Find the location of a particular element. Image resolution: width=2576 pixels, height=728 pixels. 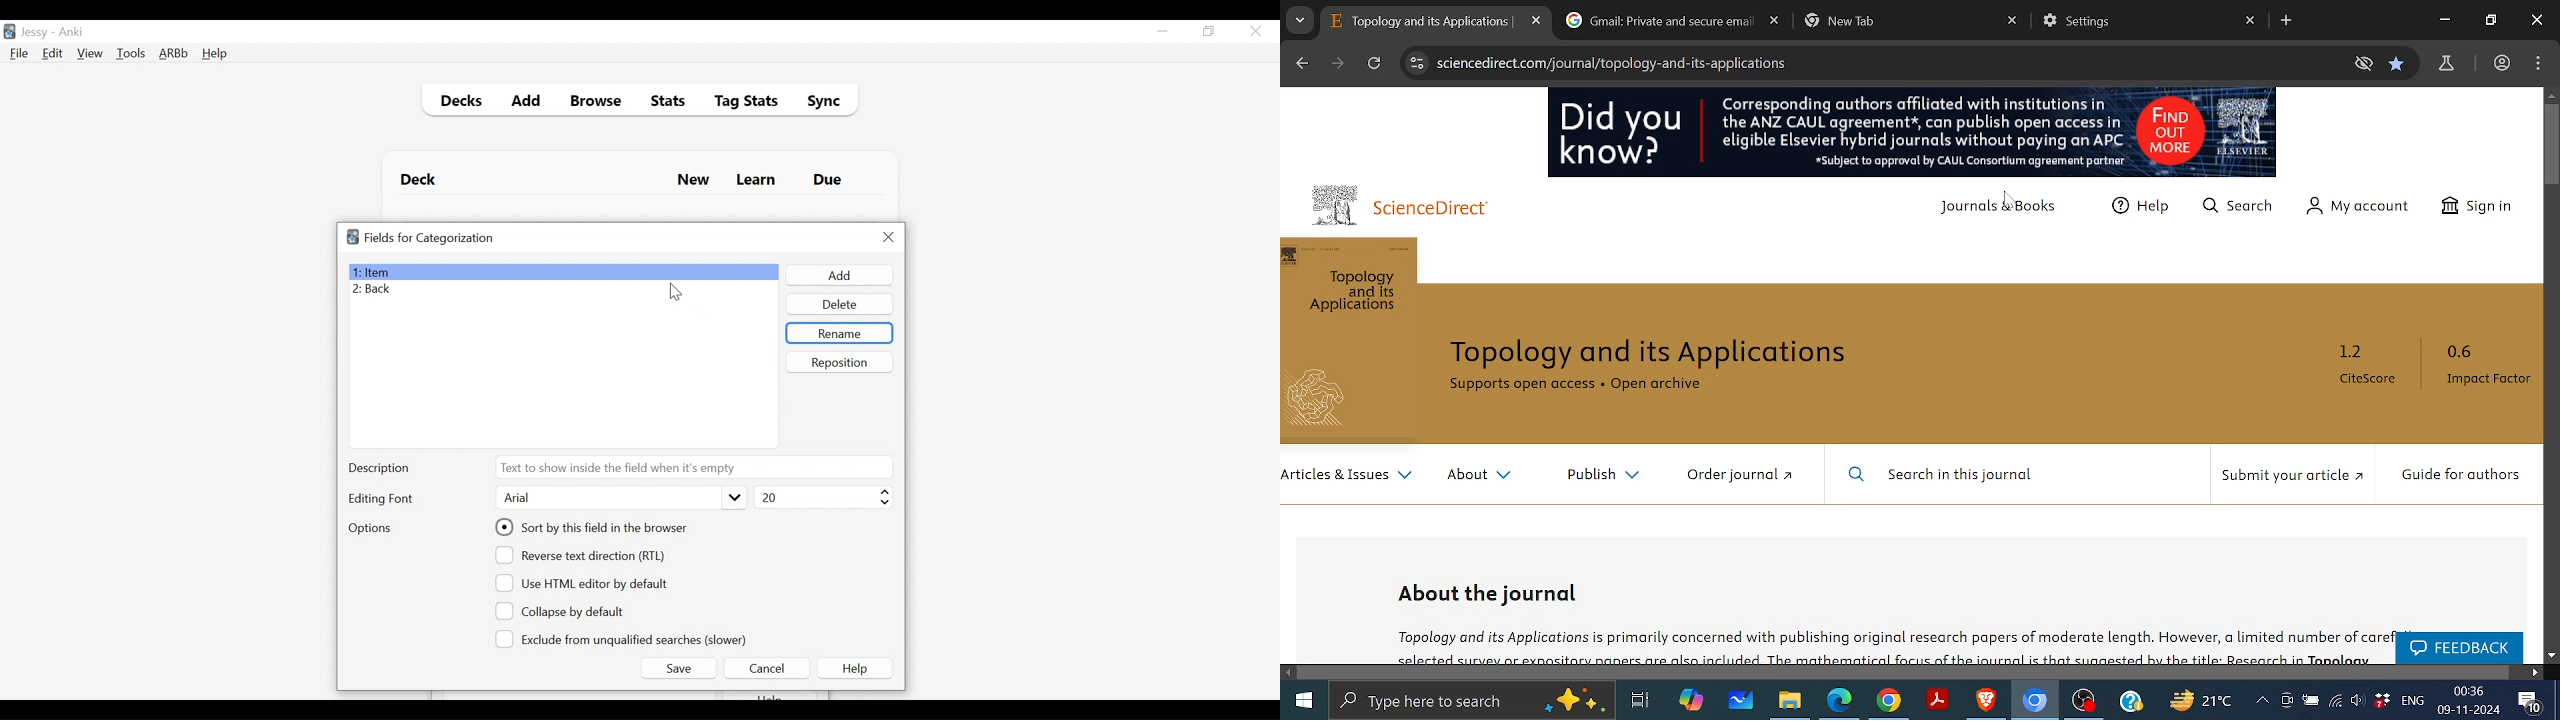

Tools is located at coordinates (131, 53).